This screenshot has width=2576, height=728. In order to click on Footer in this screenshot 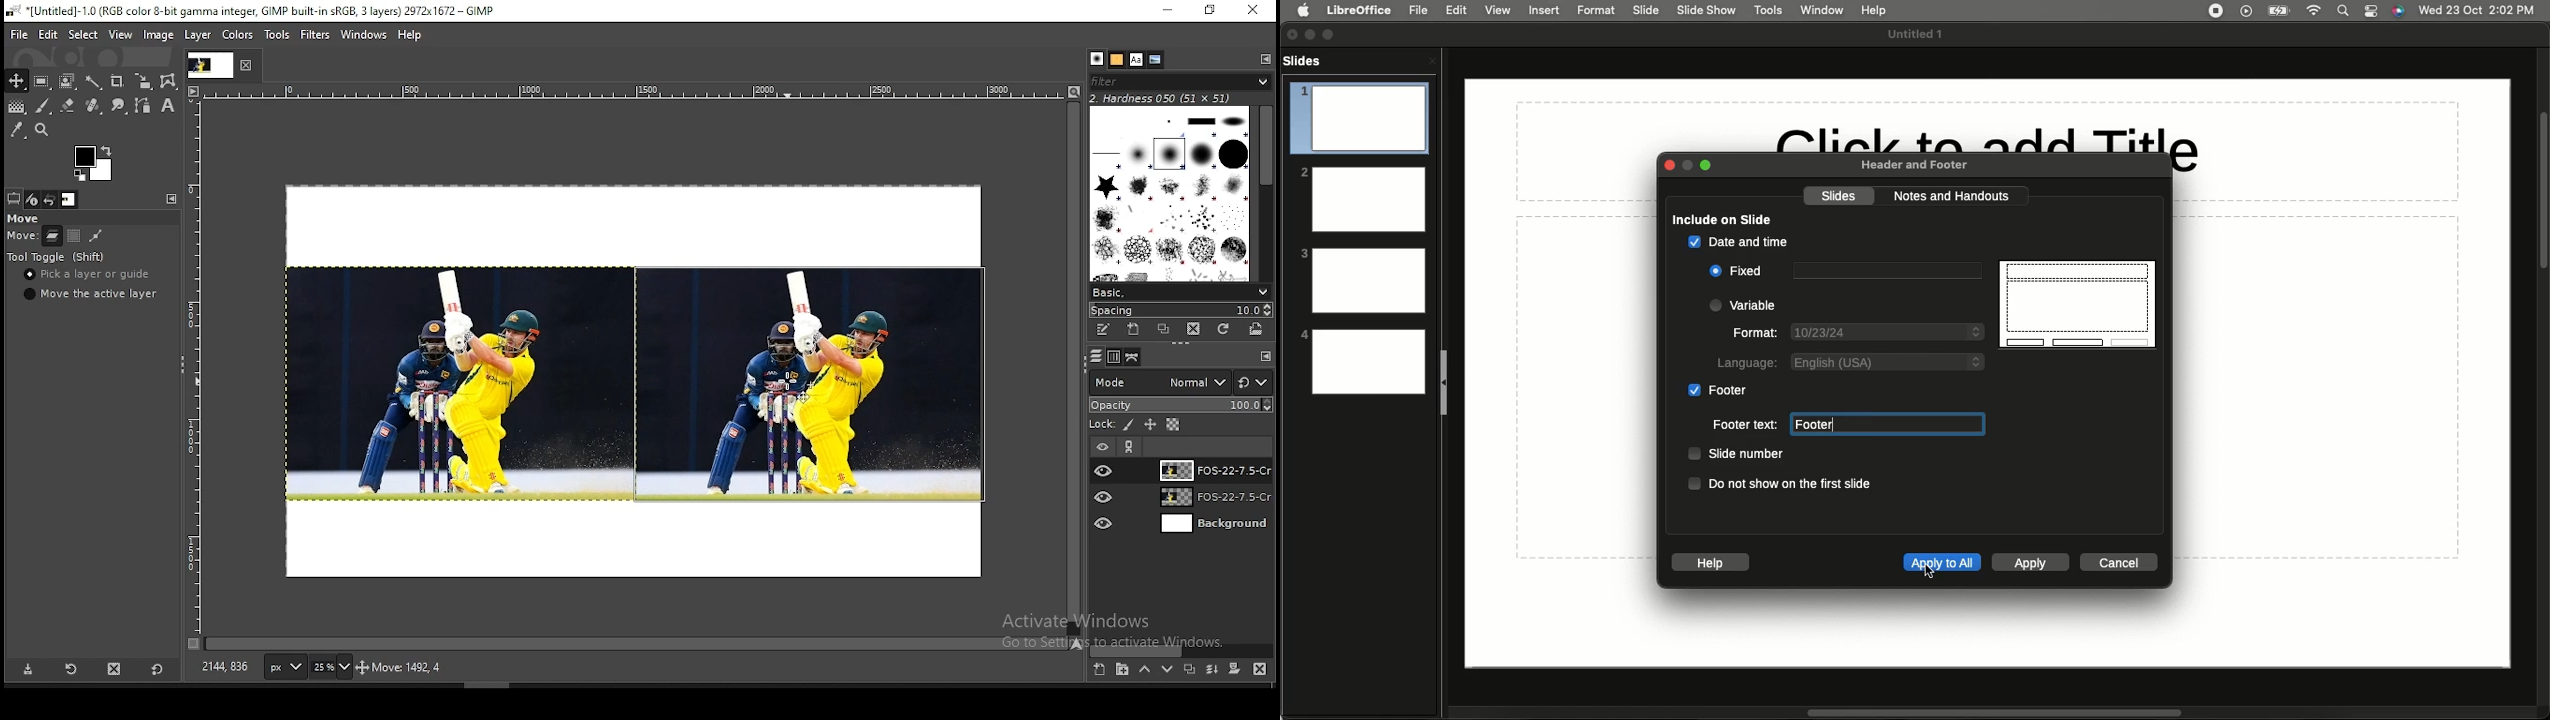, I will do `click(1717, 390)`.